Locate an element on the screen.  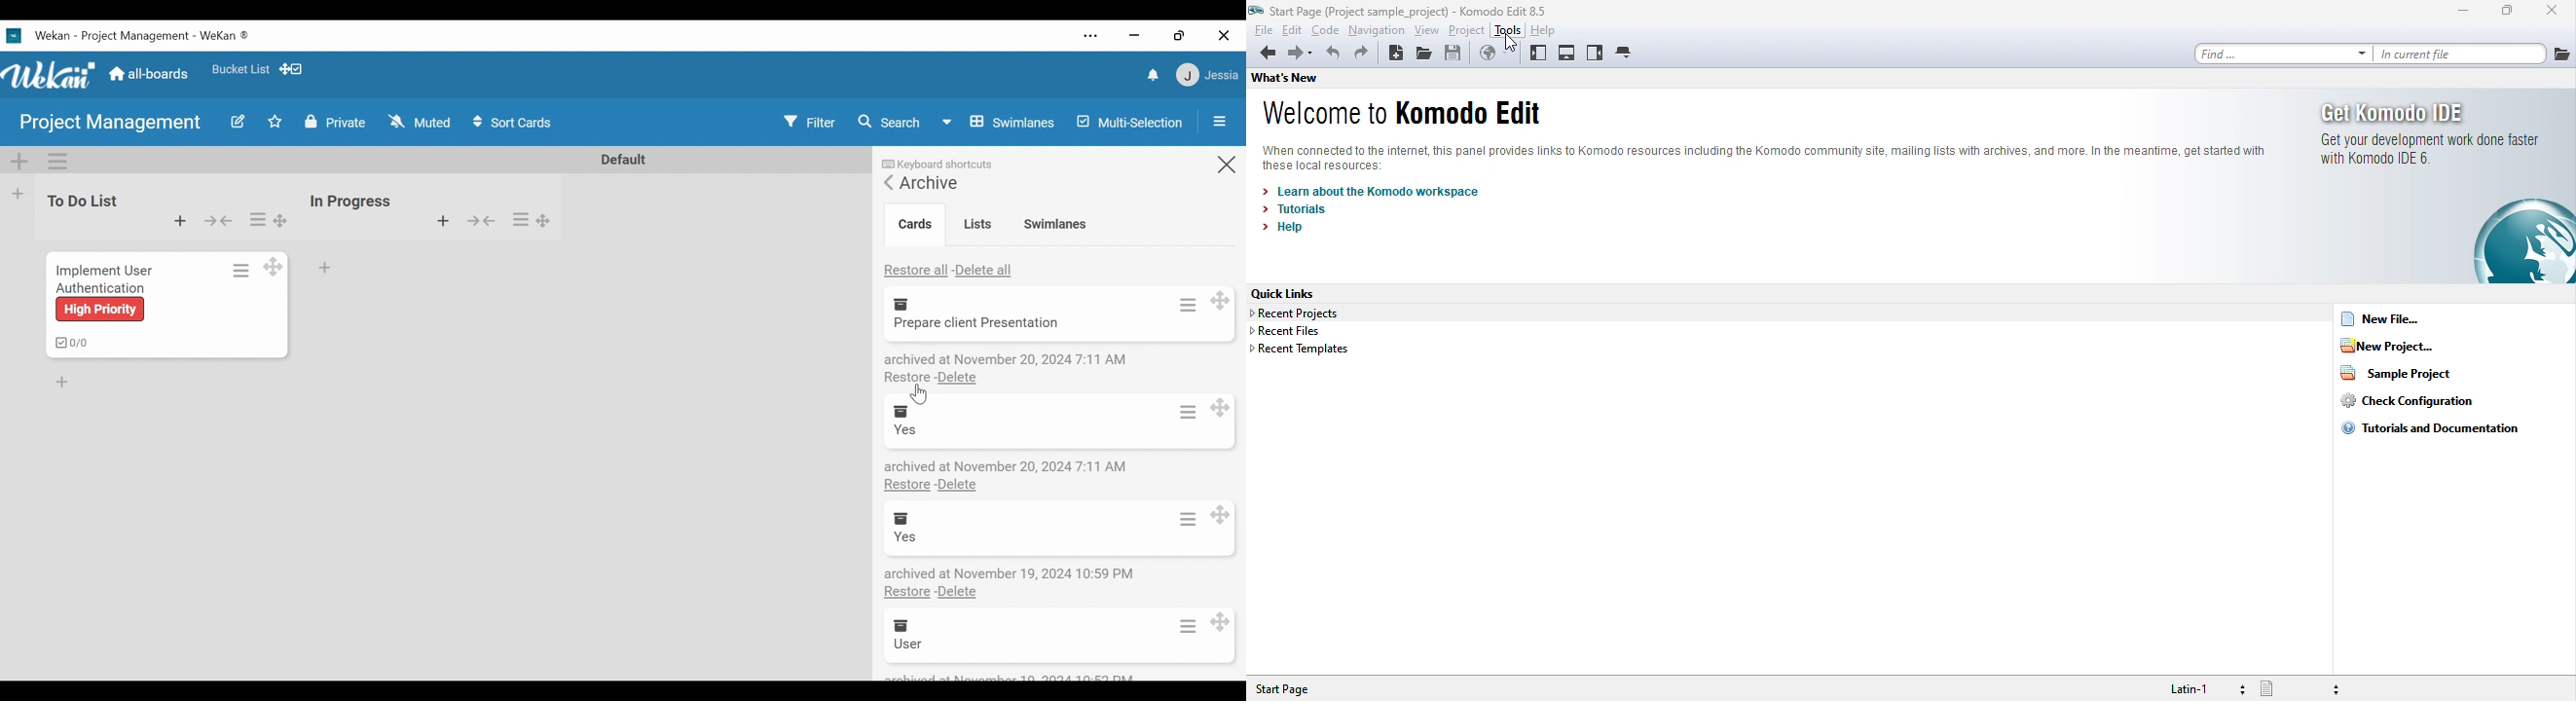
learn about the komodo workspace is located at coordinates (1387, 191).